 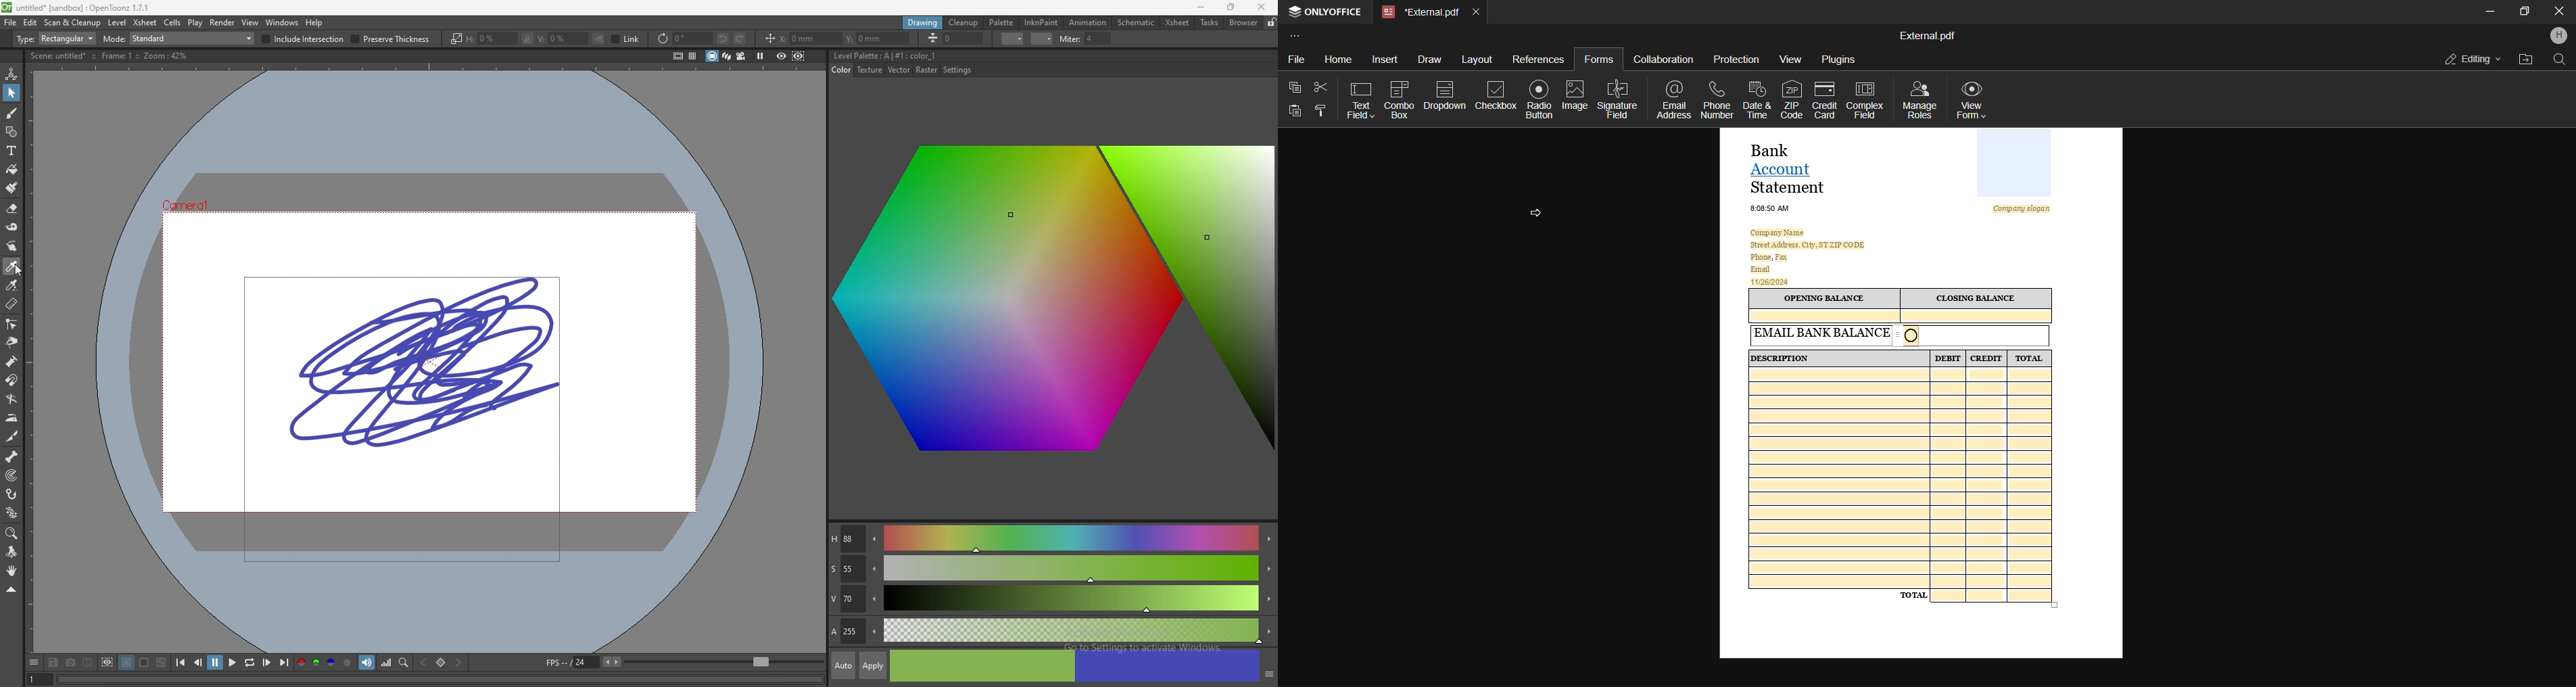 What do you see at coordinates (1836, 59) in the screenshot?
I see `plugins` at bounding box center [1836, 59].